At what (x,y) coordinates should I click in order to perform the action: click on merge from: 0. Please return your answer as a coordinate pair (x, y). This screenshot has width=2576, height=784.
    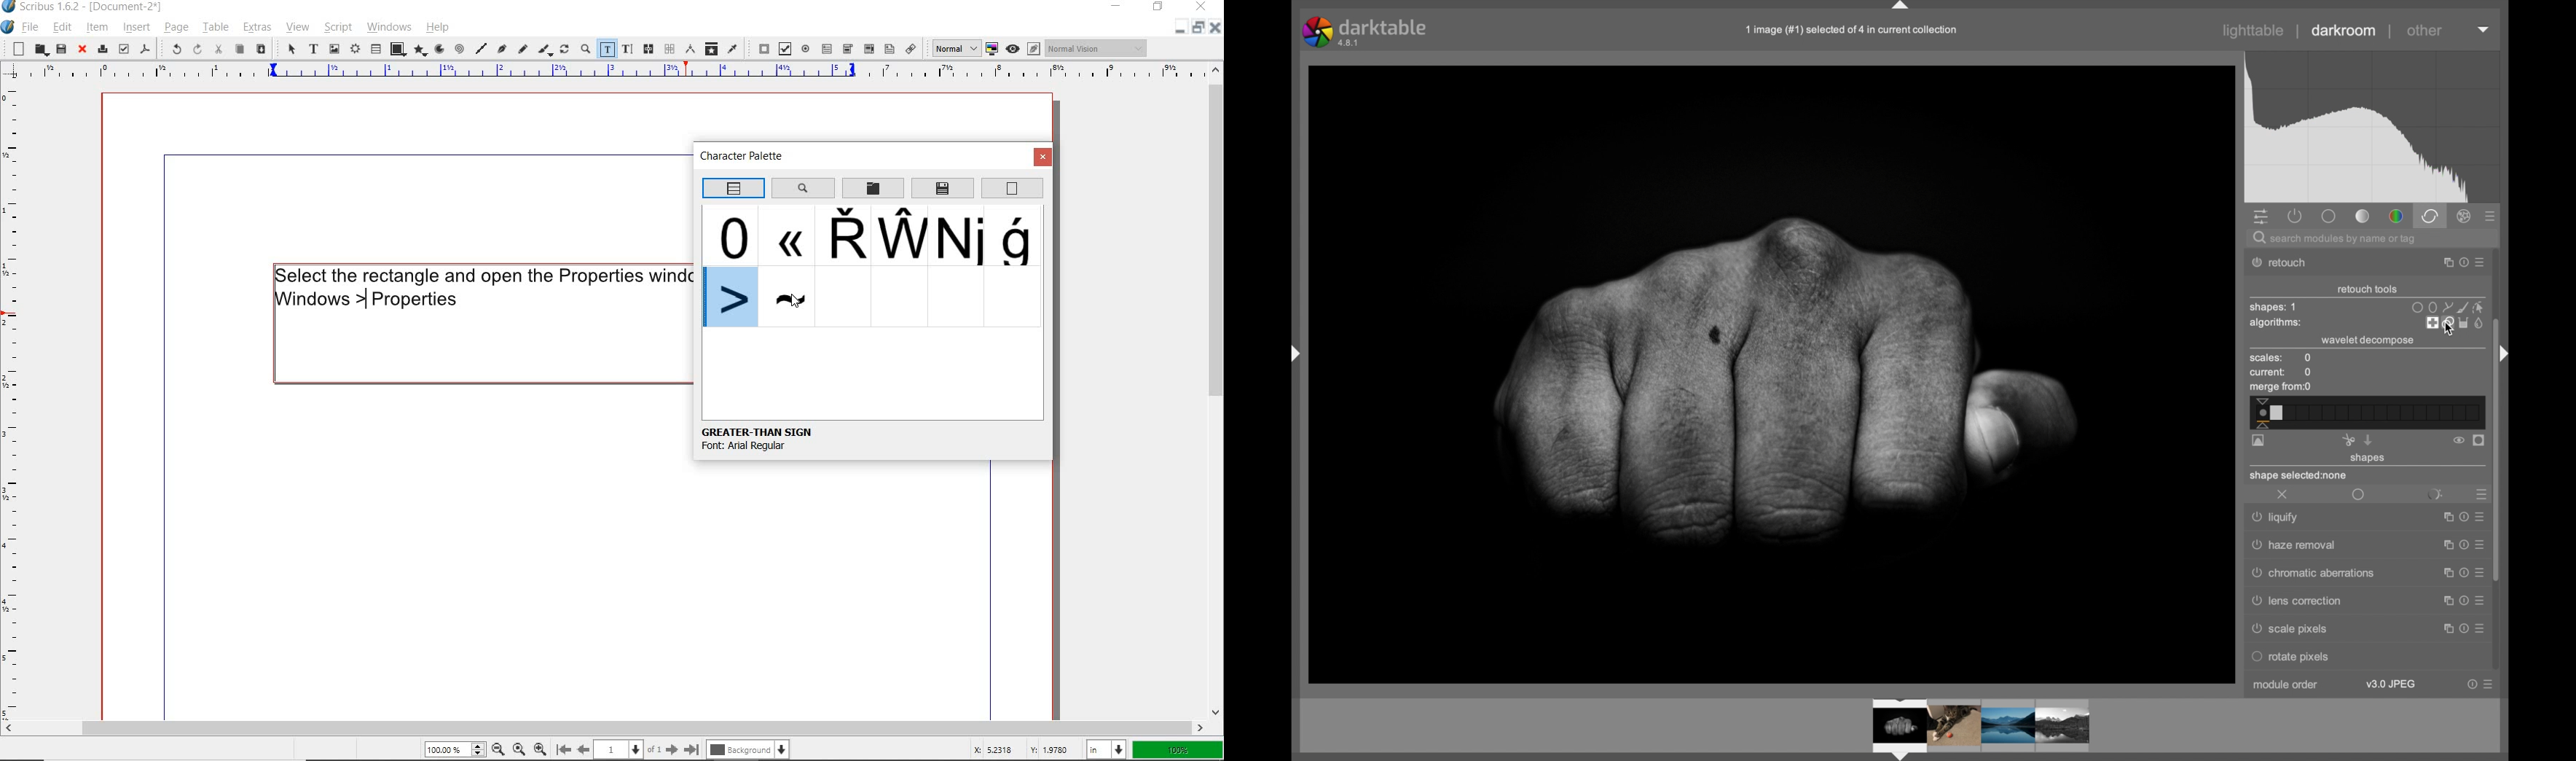
    Looking at the image, I should click on (2281, 388).